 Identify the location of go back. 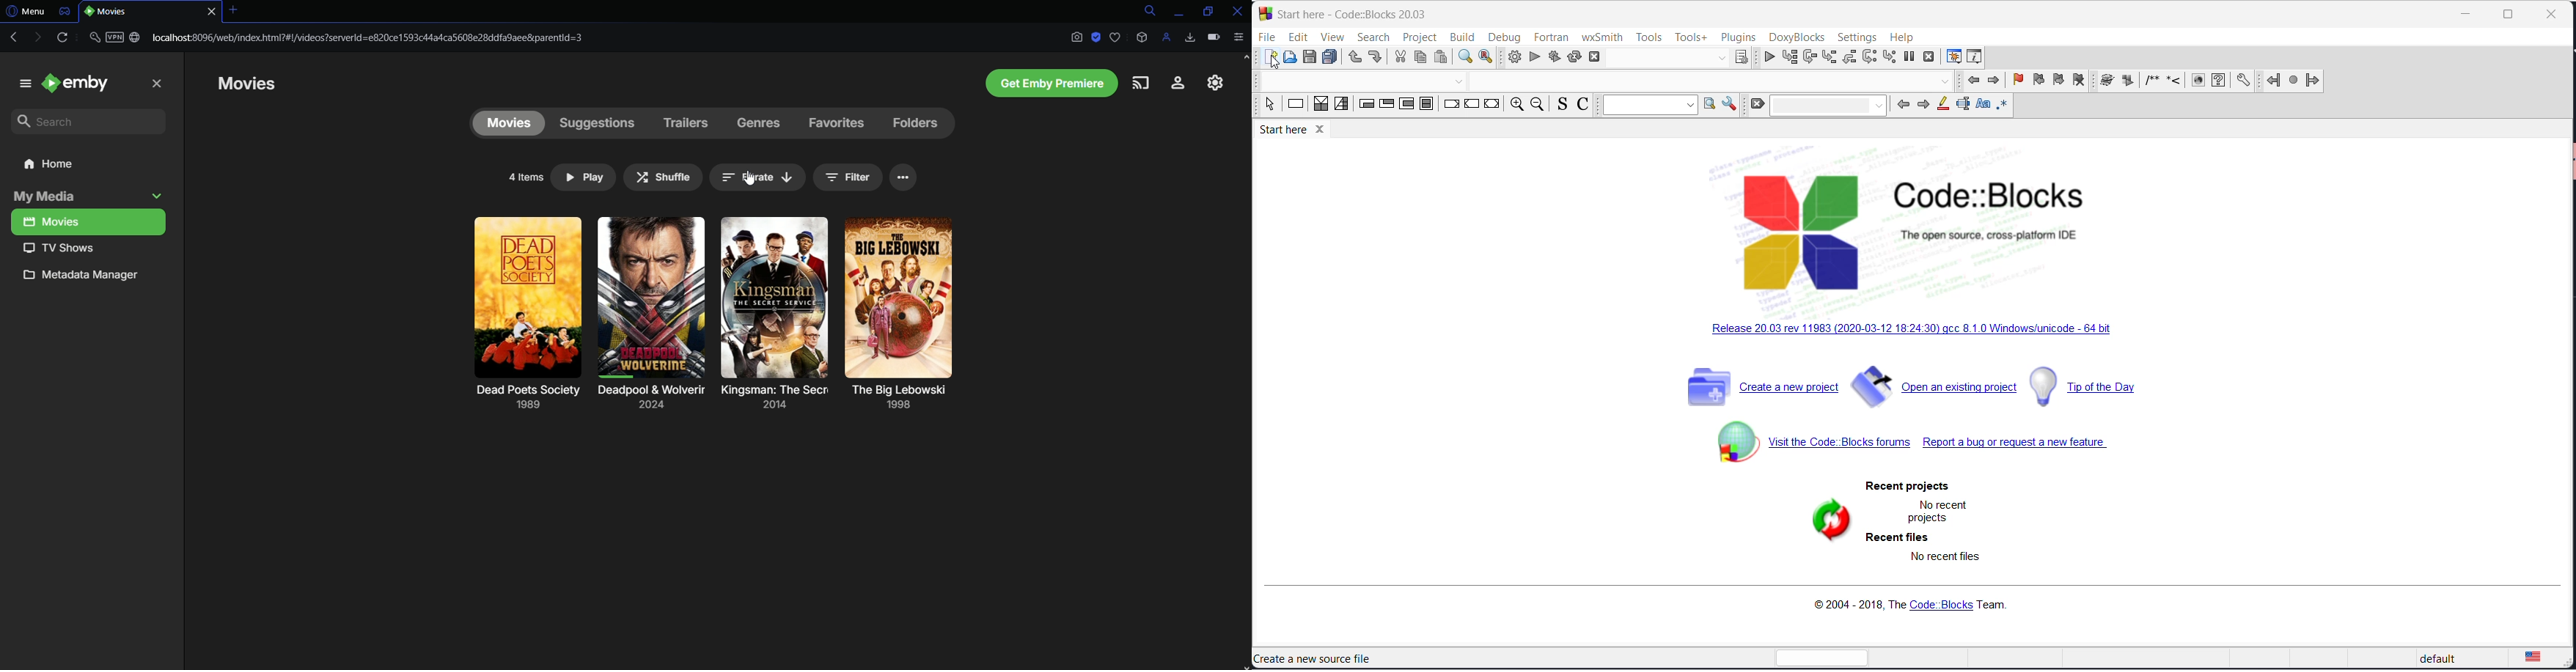
(1973, 81).